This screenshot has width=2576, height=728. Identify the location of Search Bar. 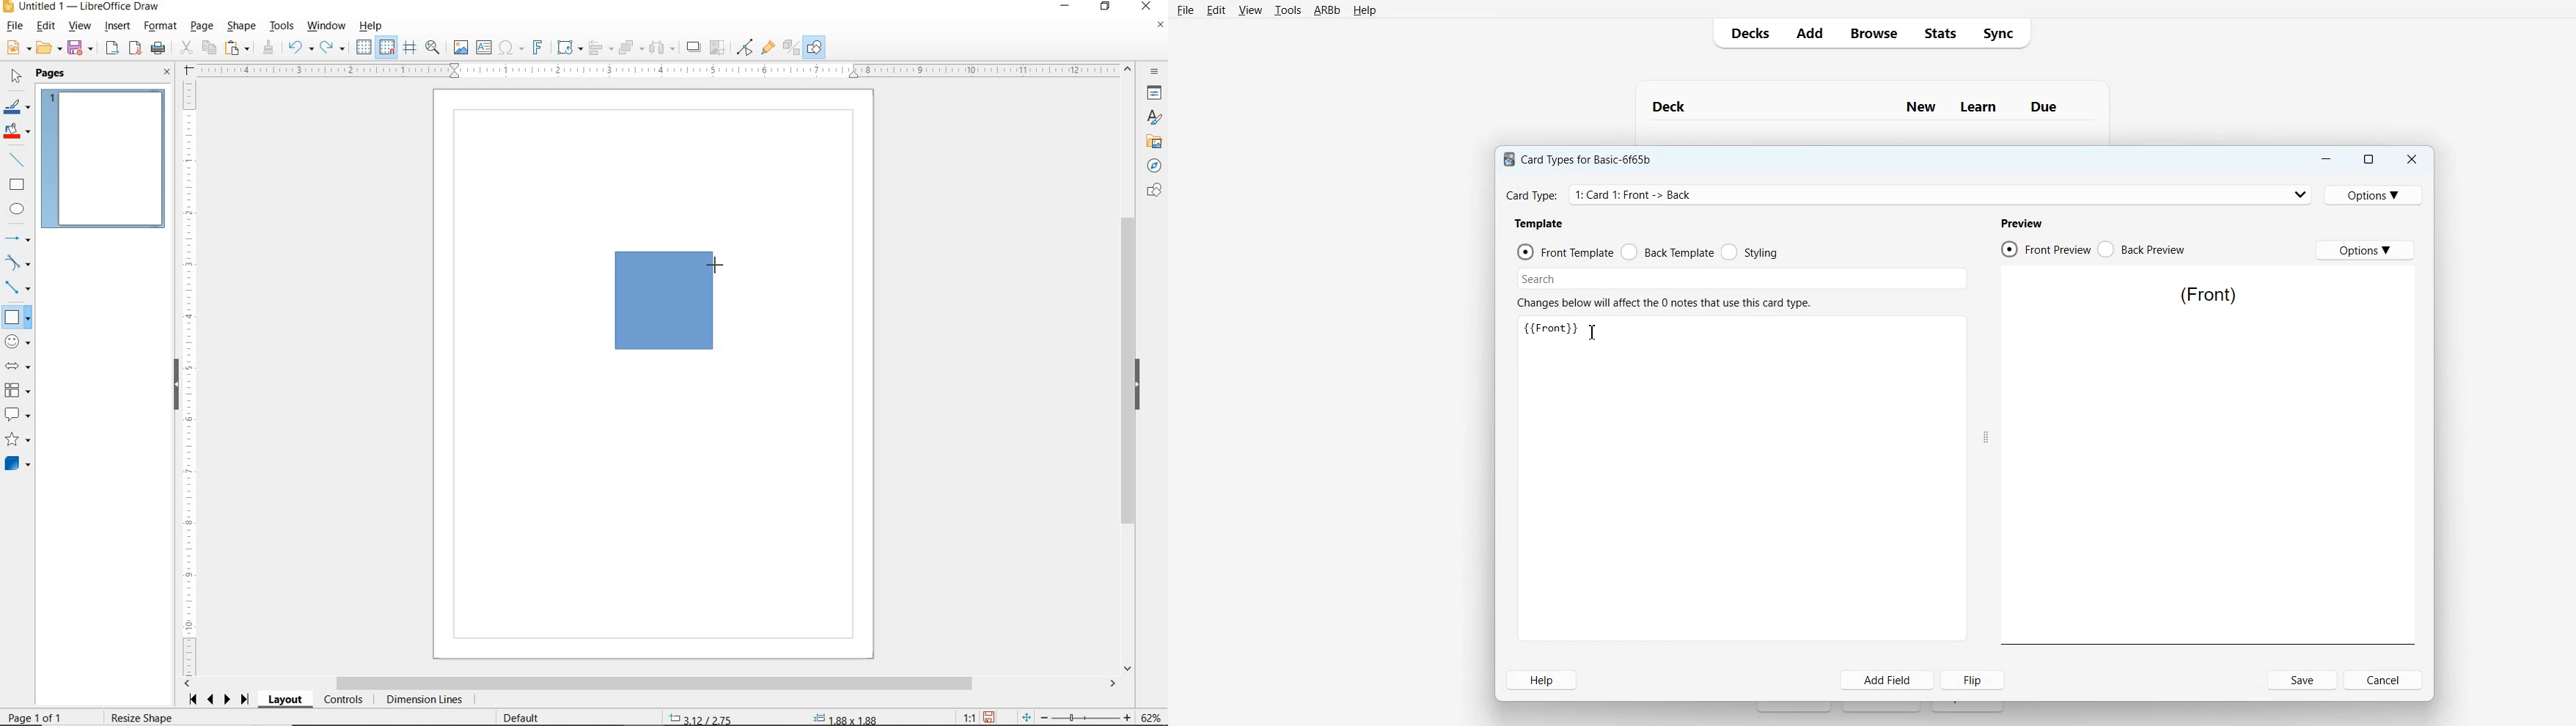
(1741, 279).